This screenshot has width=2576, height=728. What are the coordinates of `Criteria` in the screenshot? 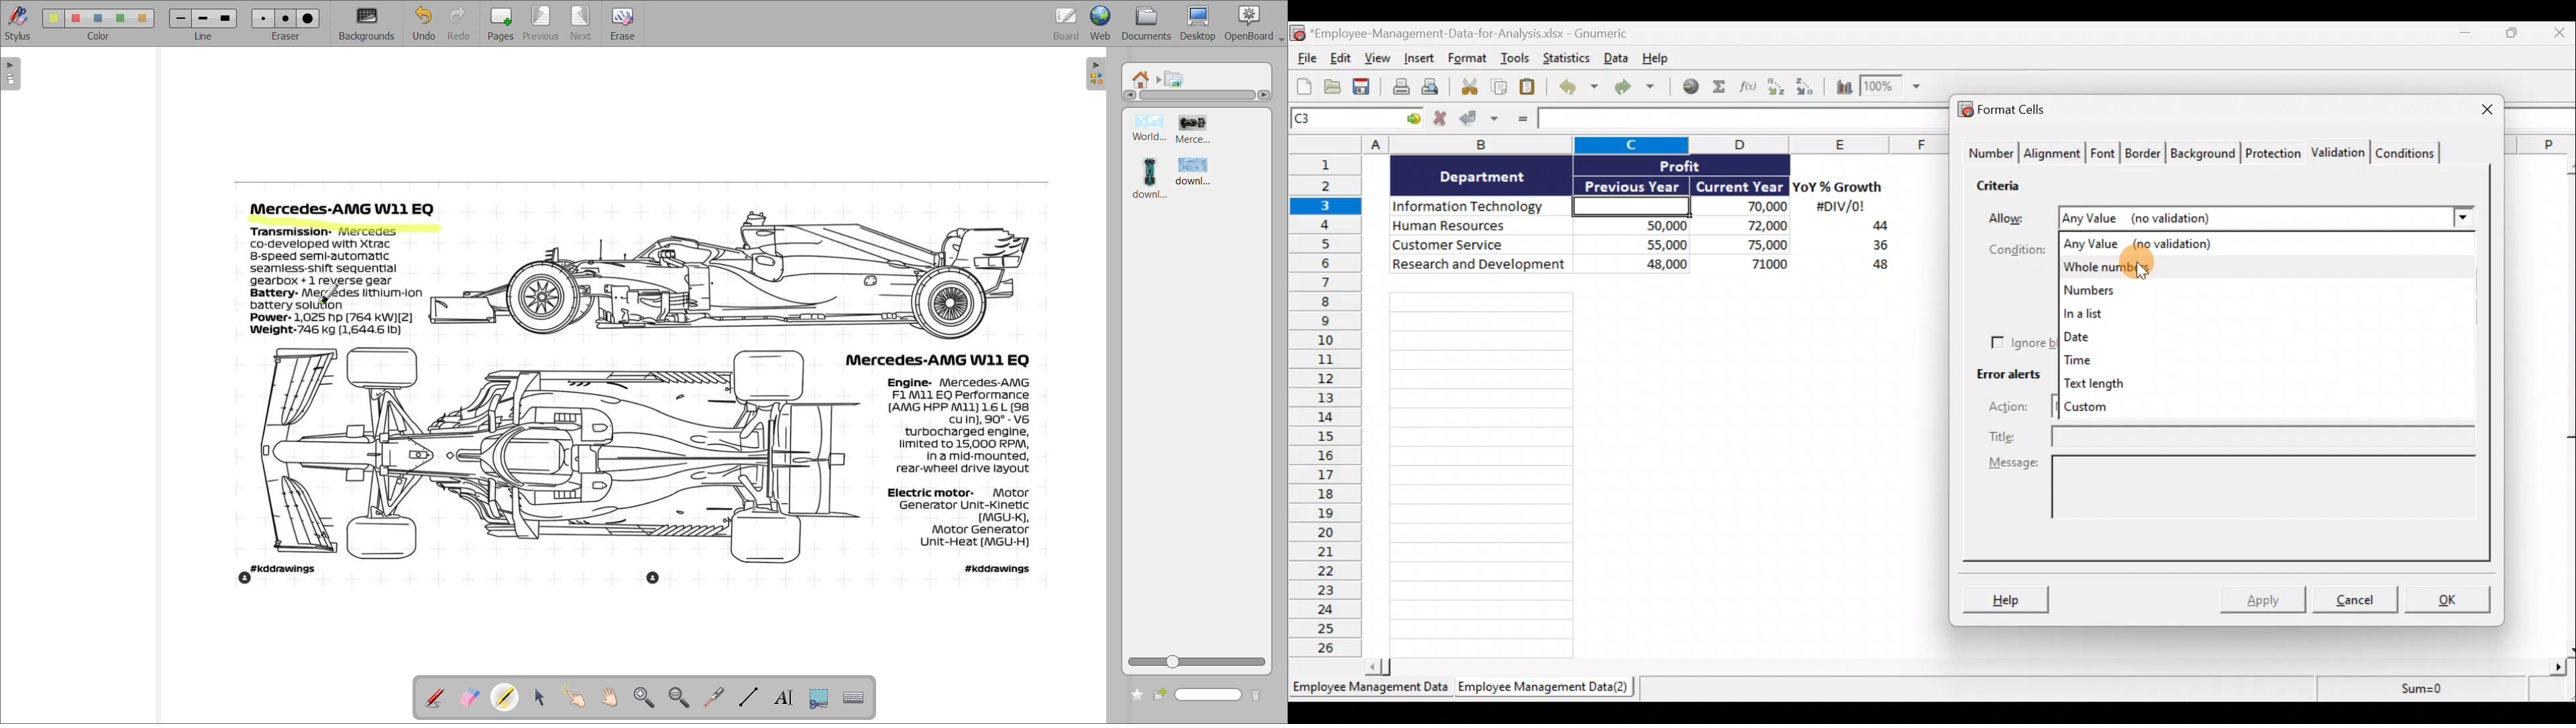 It's located at (2000, 188).